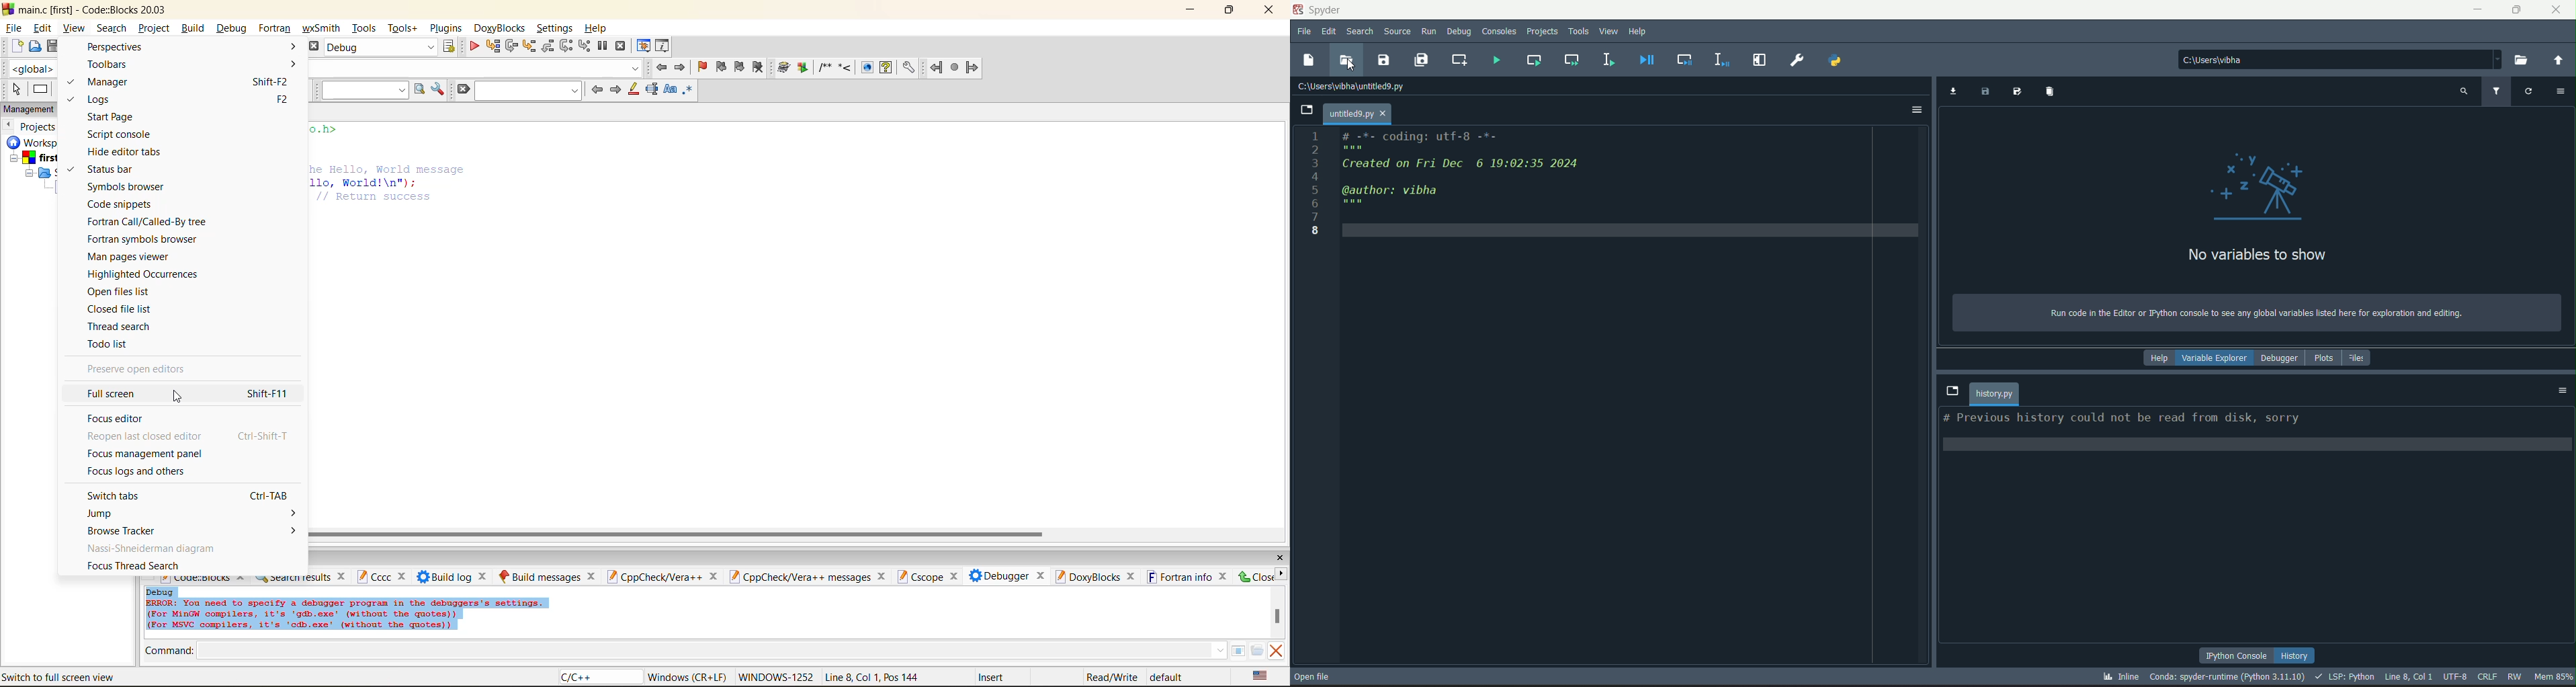  I want to click on 'WINDOWS-1252, so click(775, 678).